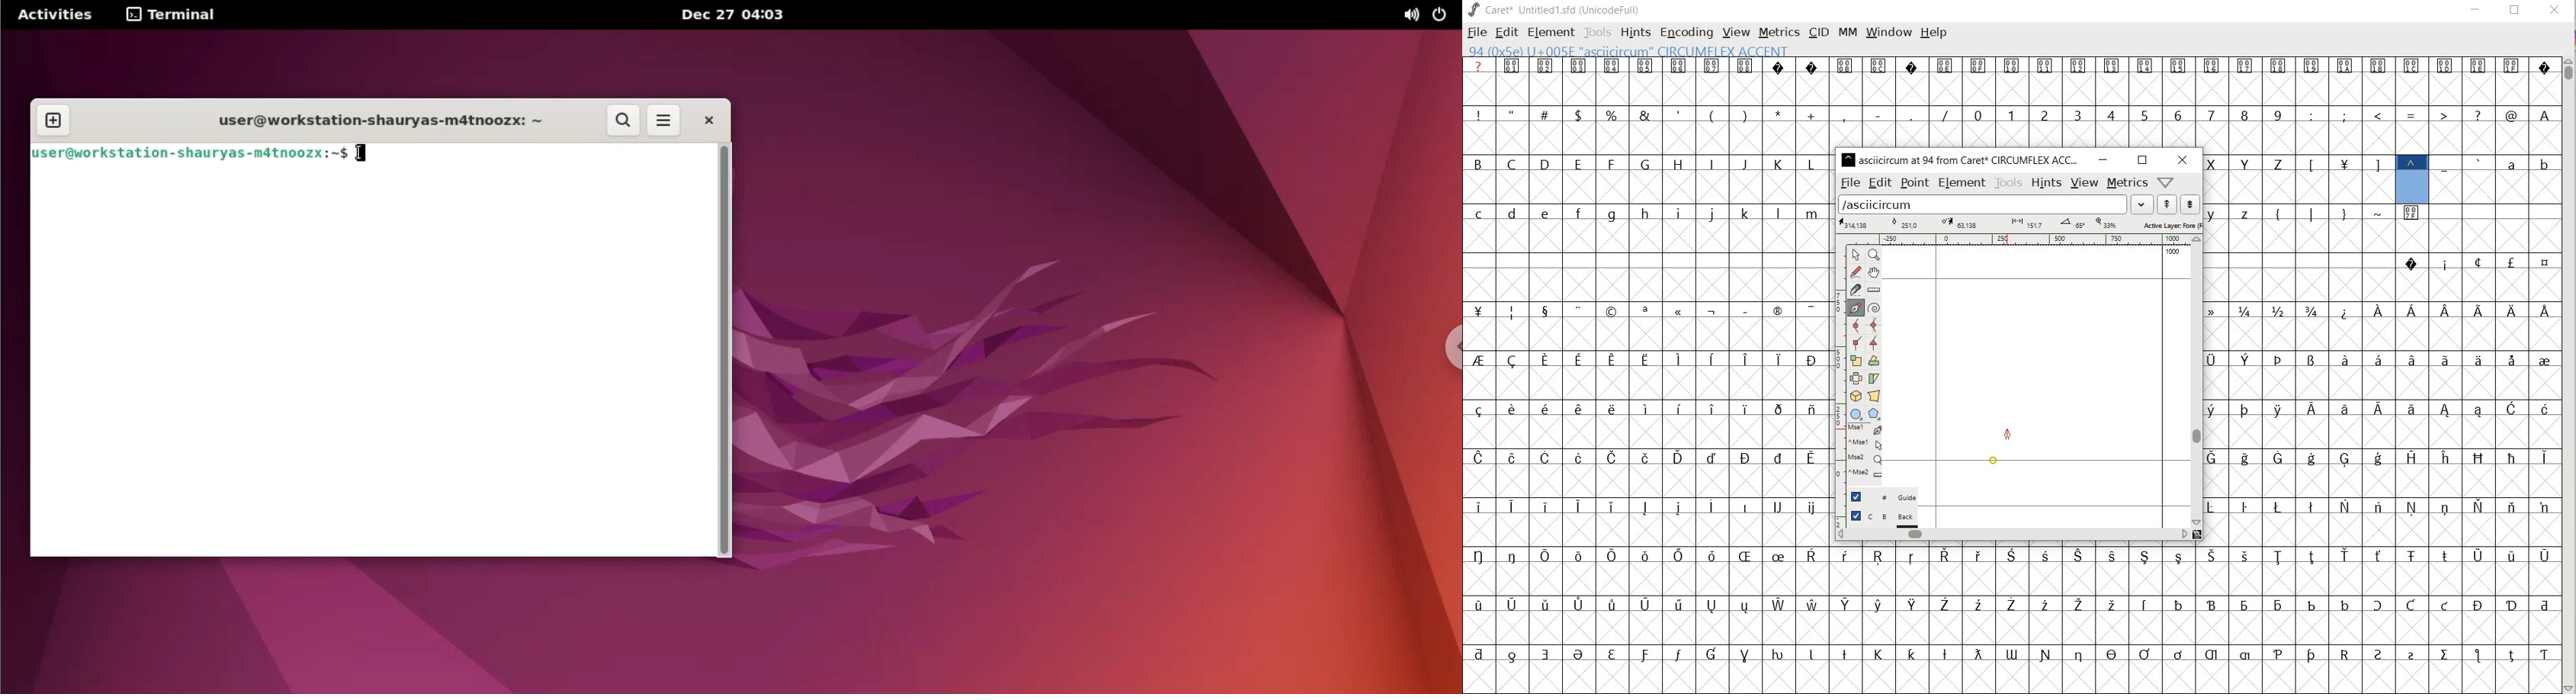  I want to click on caret* untitled1.sfd (unicodefull), so click(1556, 9).